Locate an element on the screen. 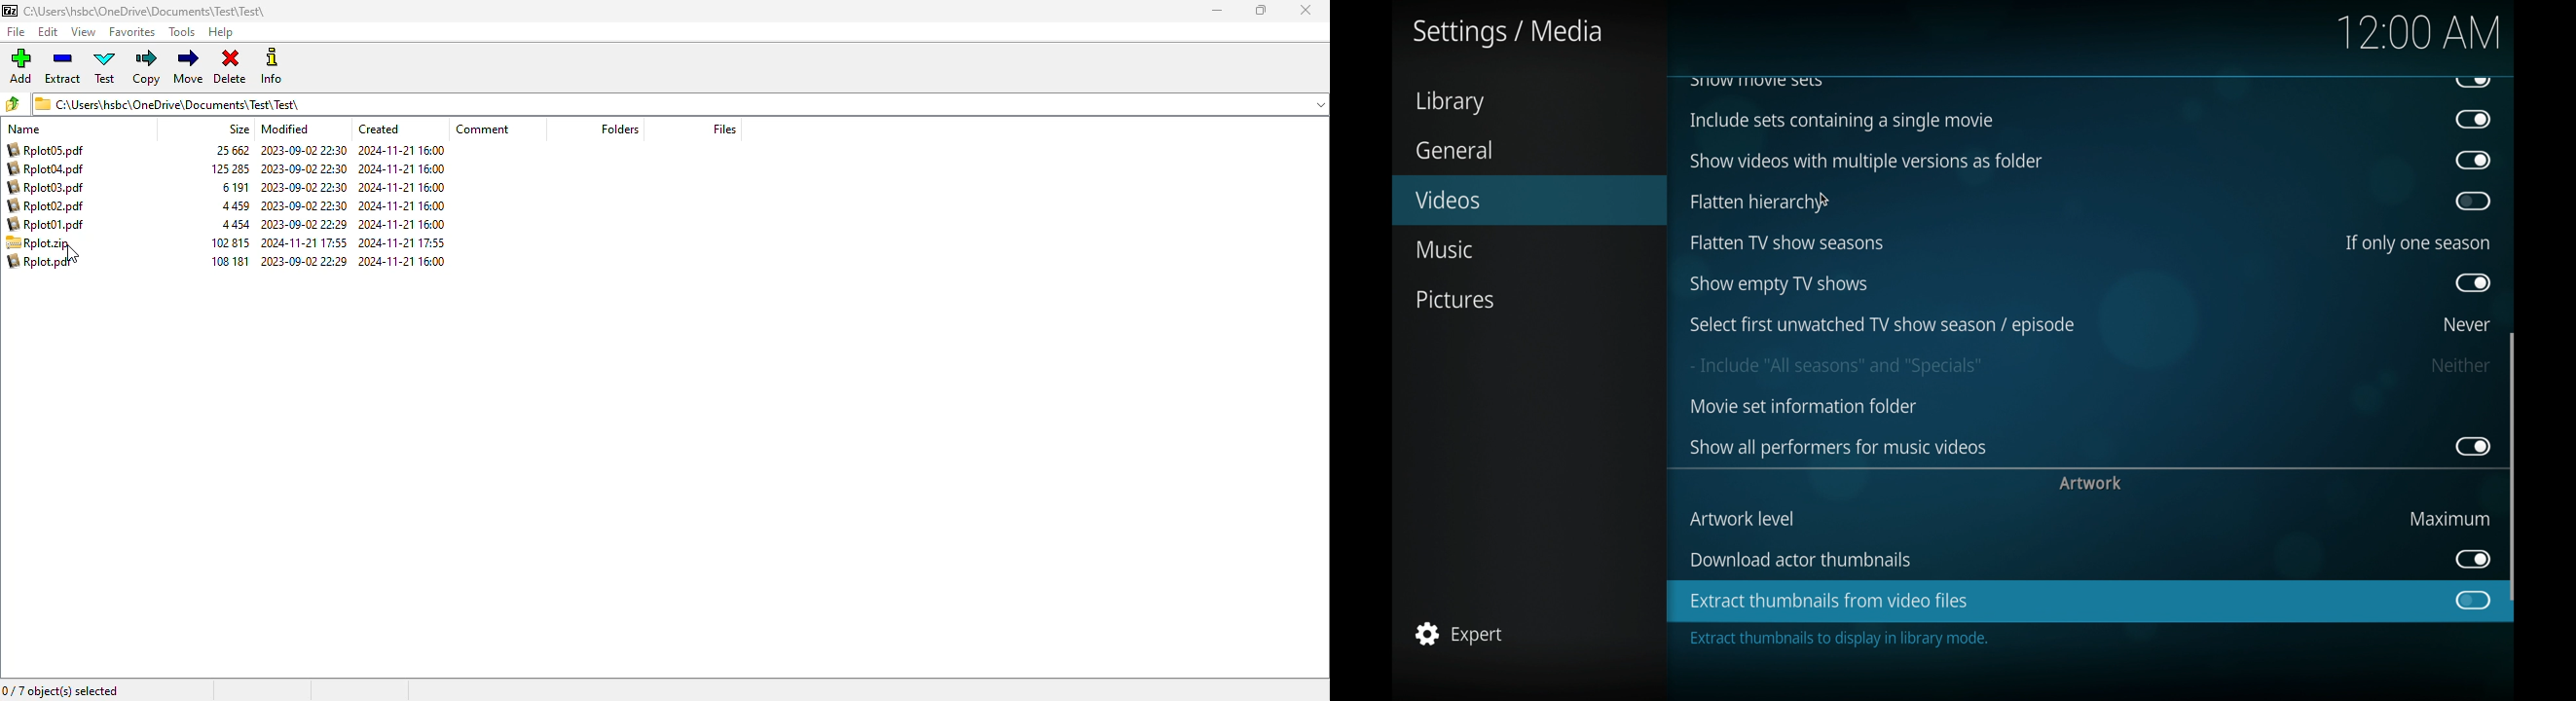 Image resolution: width=2576 pixels, height=728 pixels. download actor thumbnails is located at coordinates (1800, 560).